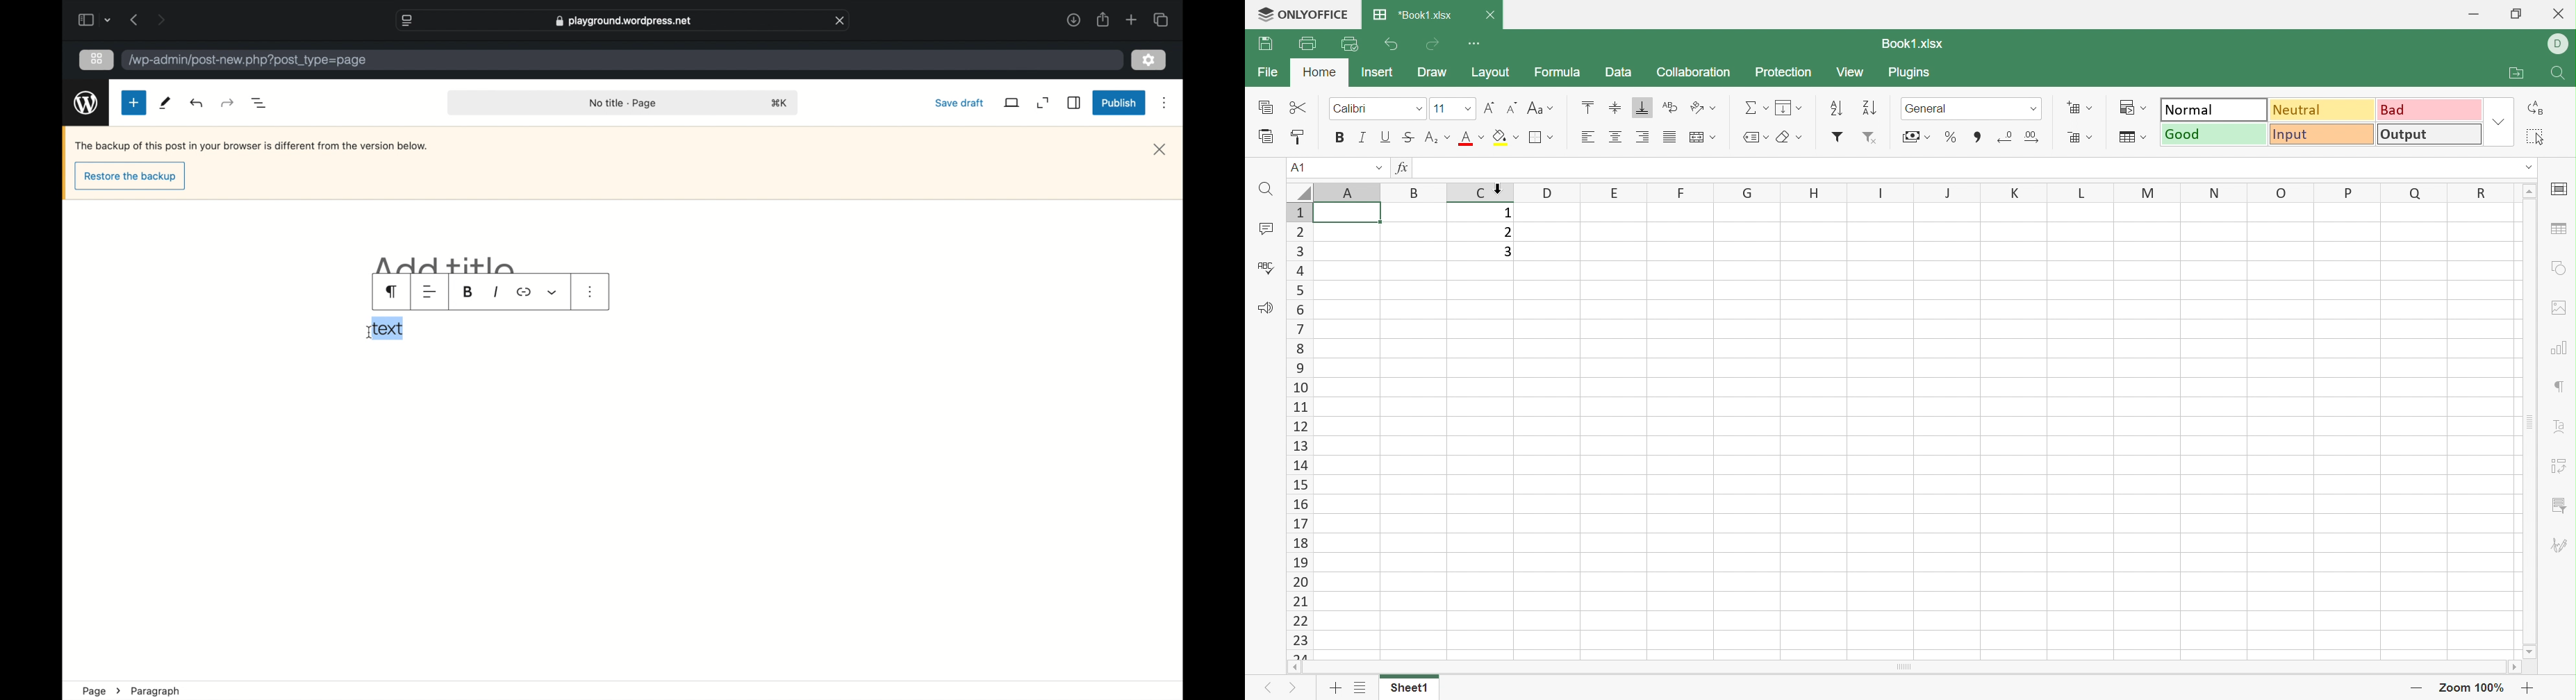 This screenshot has height=700, width=2576. I want to click on Redo, so click(1433, 44).